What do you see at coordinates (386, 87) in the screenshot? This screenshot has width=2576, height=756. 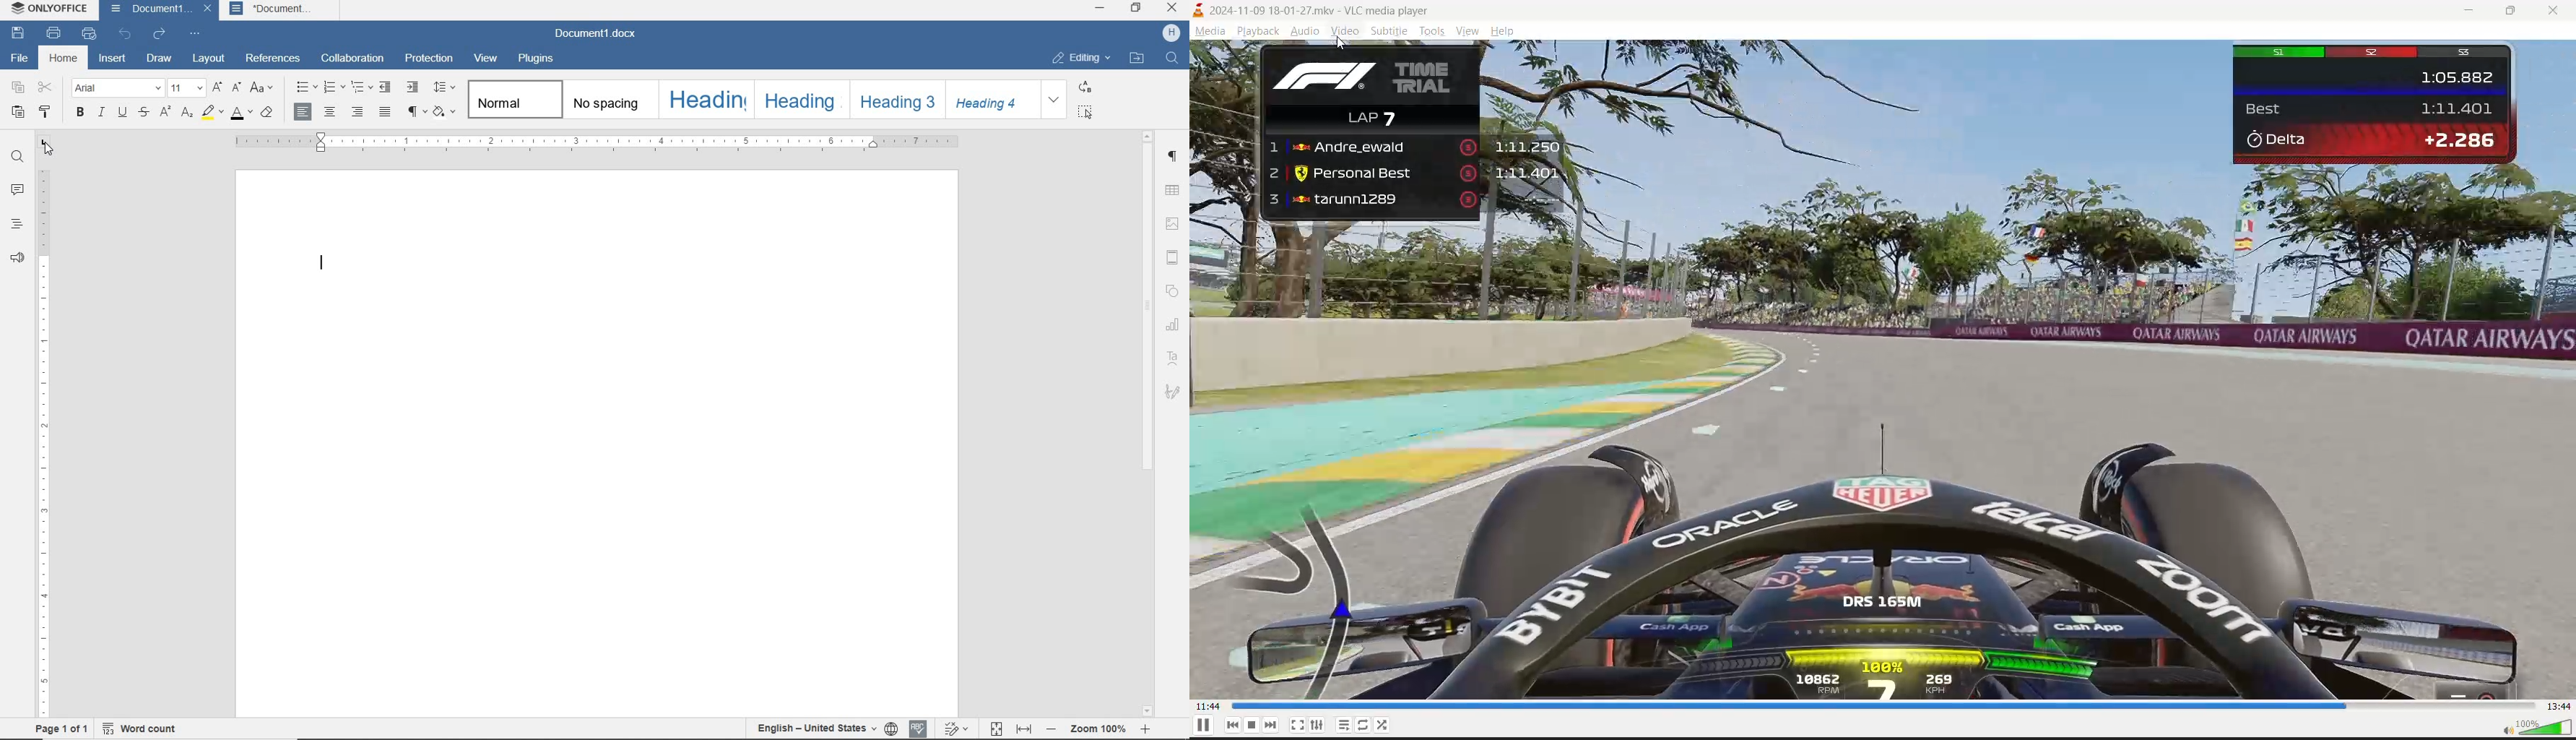 I see `DECREASE INDENT` at bounding box center [386, 87].